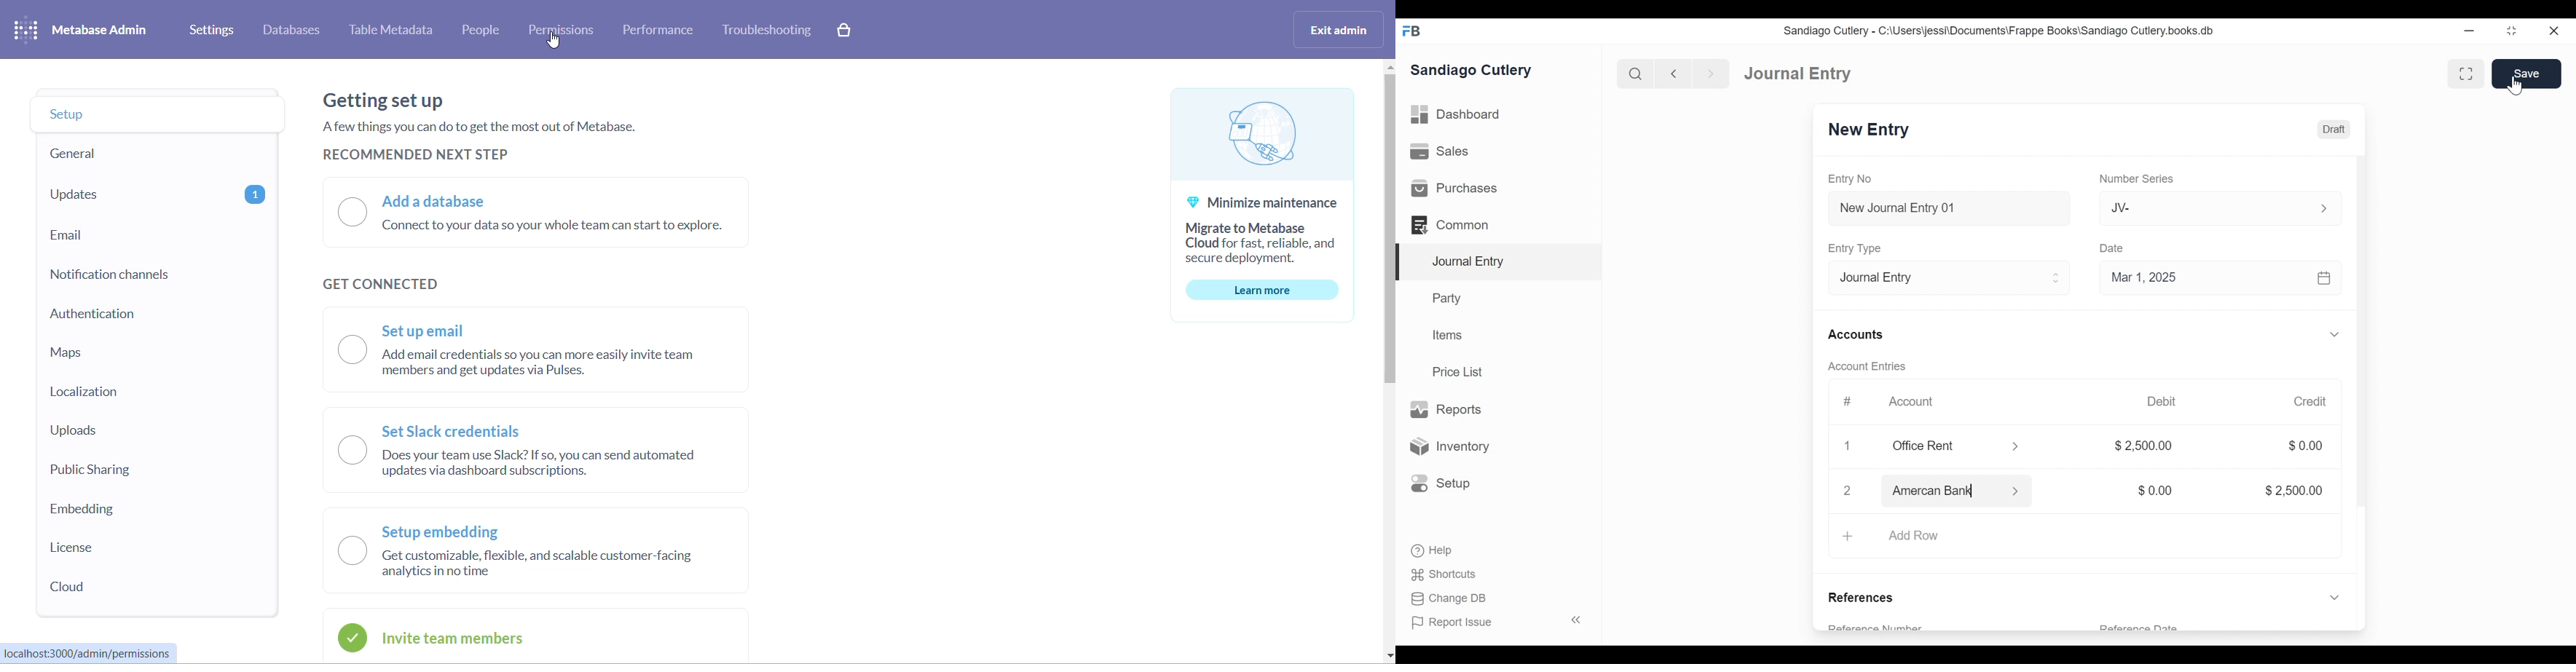 This screenshot has height=672, width=2576. What do you see at coordinates (1945, 276) in the screenshot?
I see `Entry Type` at bounding box center [1945, 276].